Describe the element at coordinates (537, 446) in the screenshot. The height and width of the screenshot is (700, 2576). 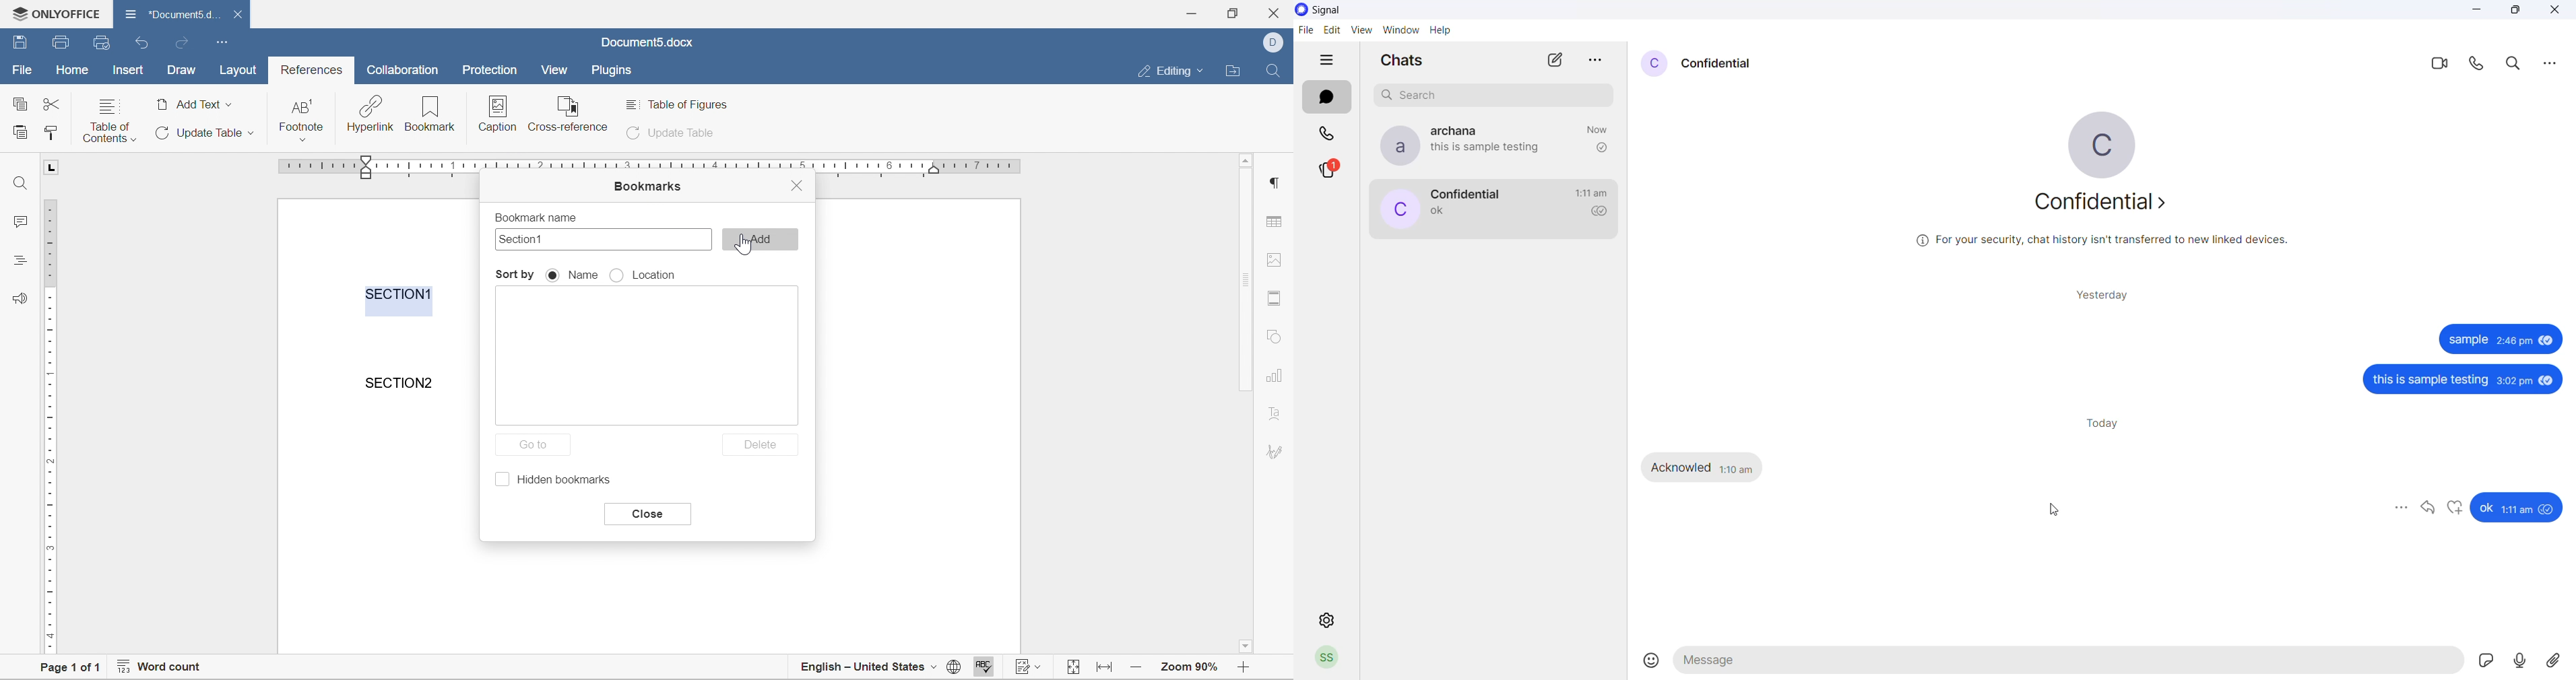
I see `go to` at that location.